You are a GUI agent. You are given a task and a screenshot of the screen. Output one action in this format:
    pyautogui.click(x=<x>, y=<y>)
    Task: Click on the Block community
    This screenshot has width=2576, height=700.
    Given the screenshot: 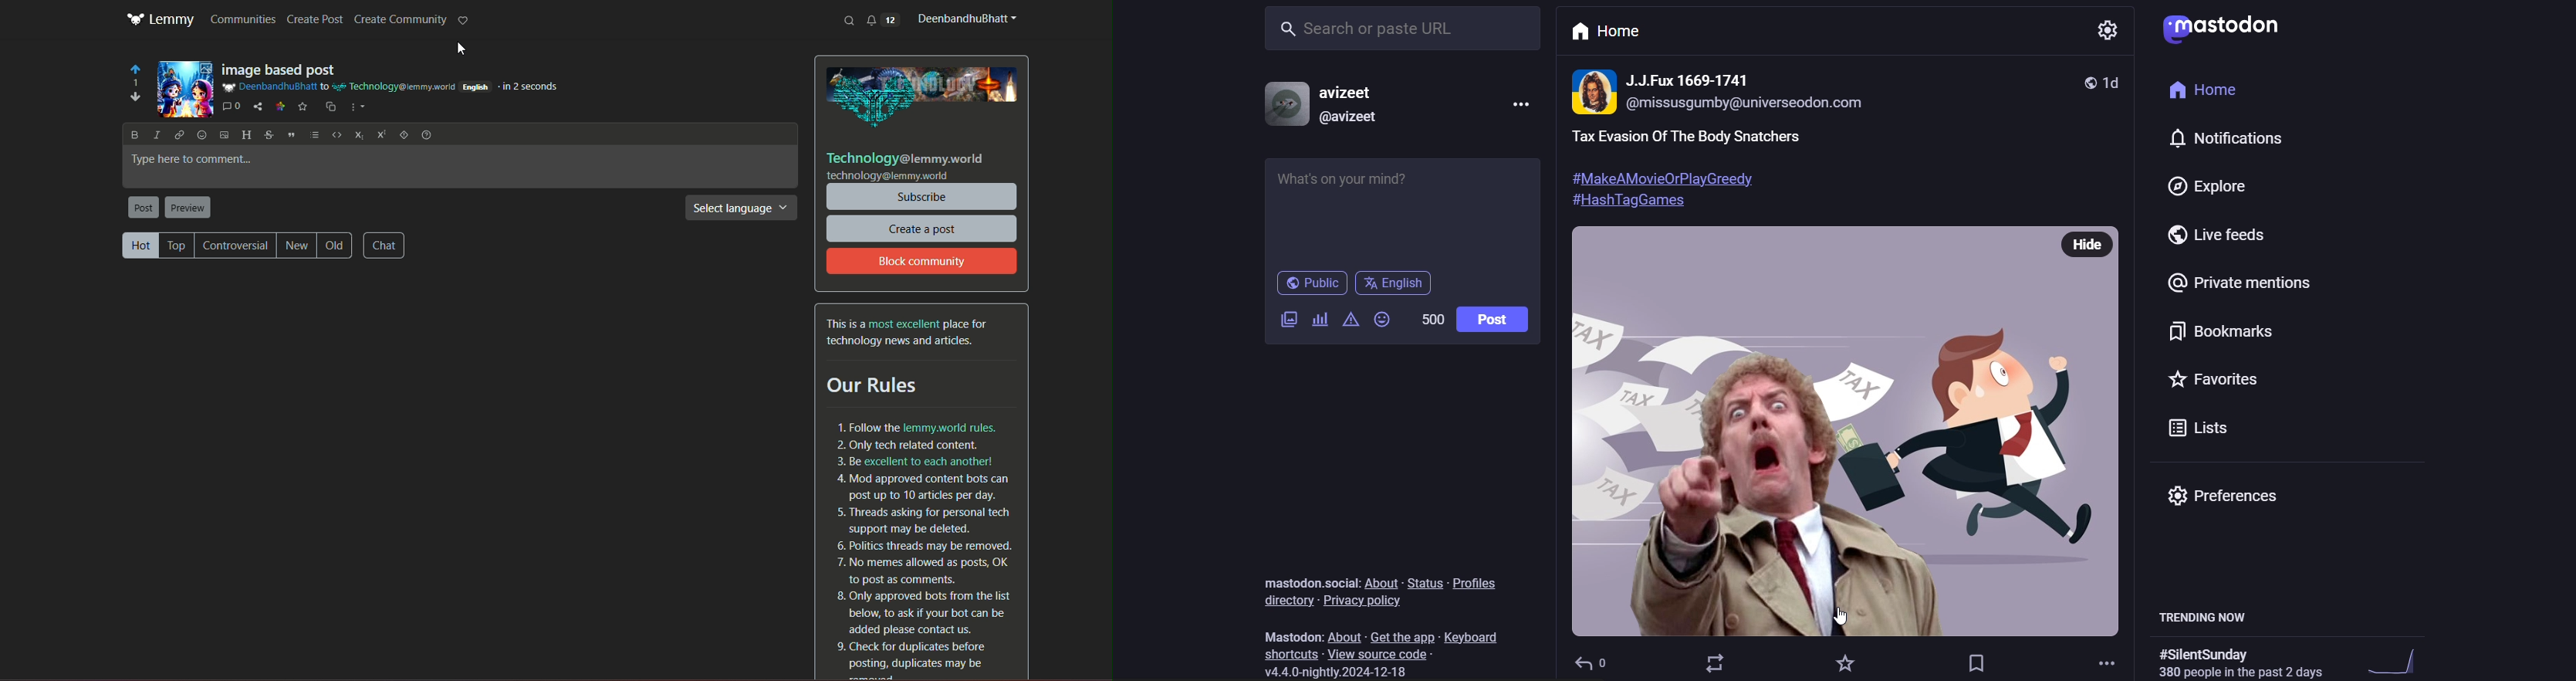 What is the action you would take?
    pyautogui.click(x=922, y=261)
    